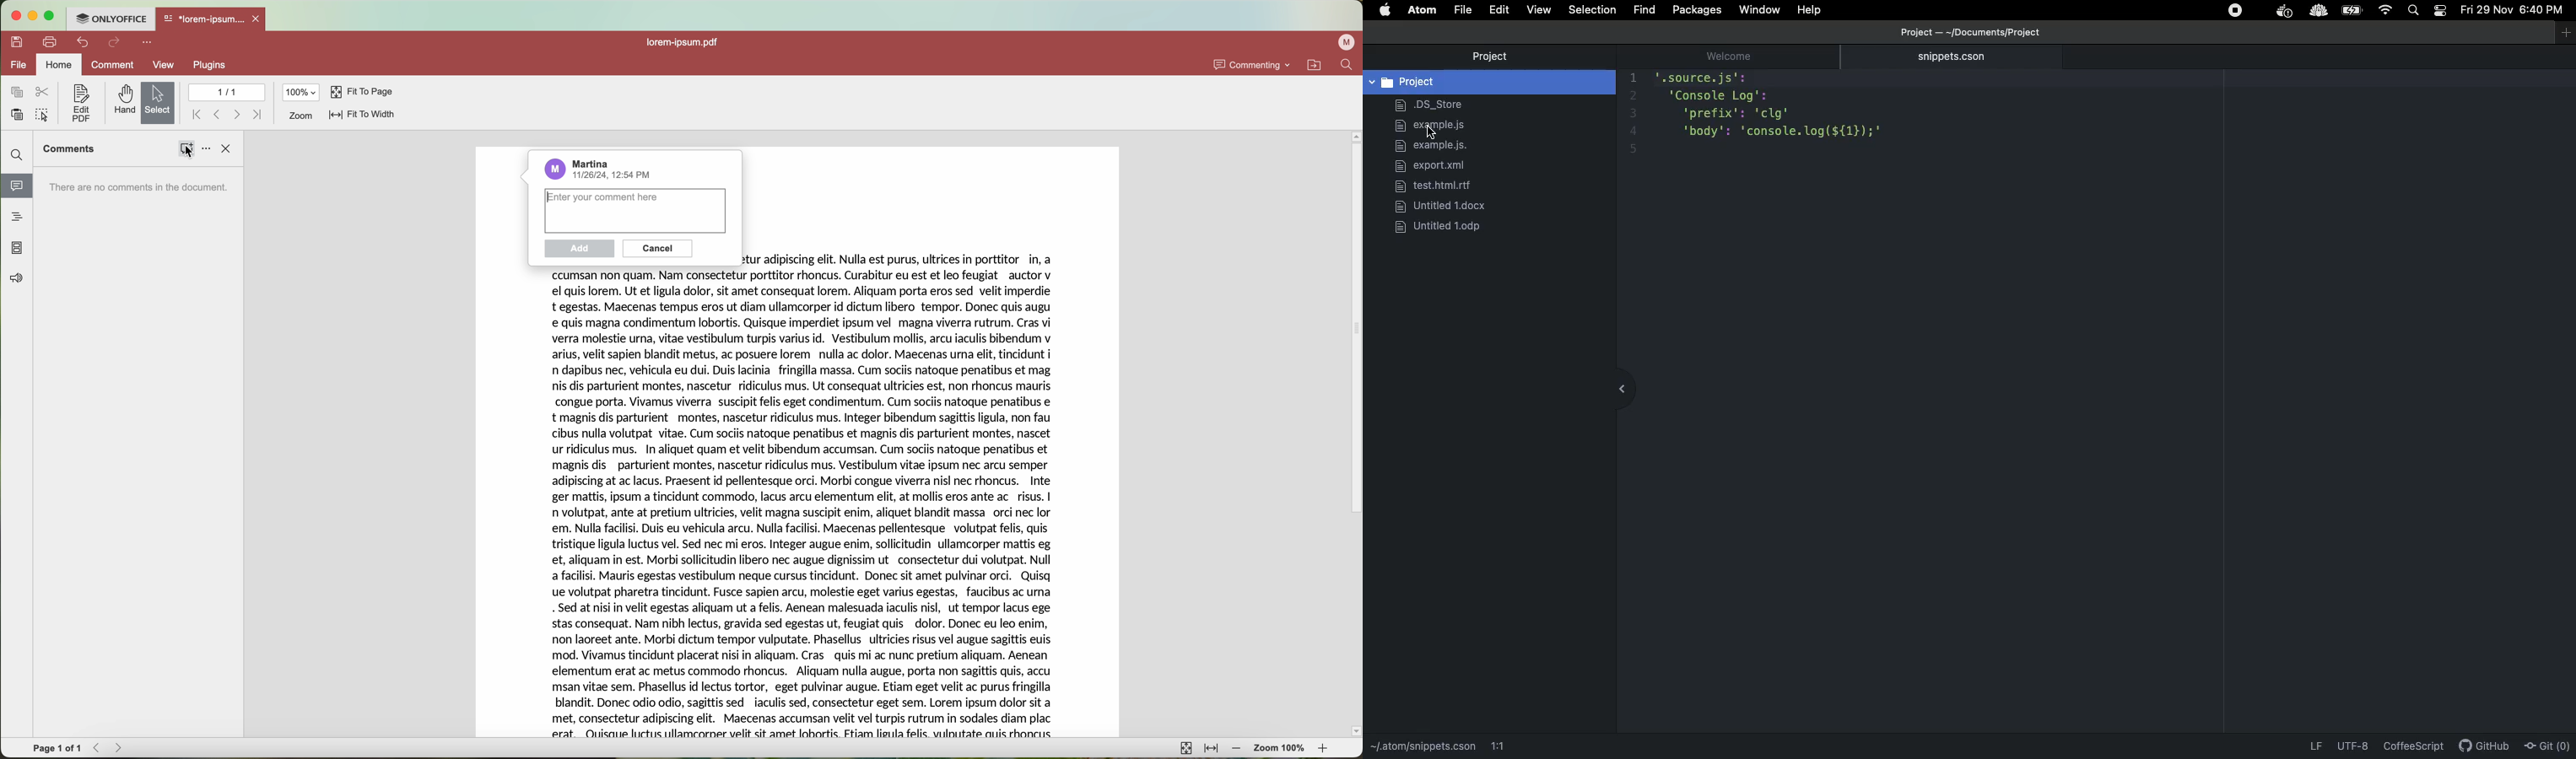 The height and width of the screenshot is (784, 2576). Describe the element at coordinates (1326, 749) in the screenshot. I see `zoom in` at that location.